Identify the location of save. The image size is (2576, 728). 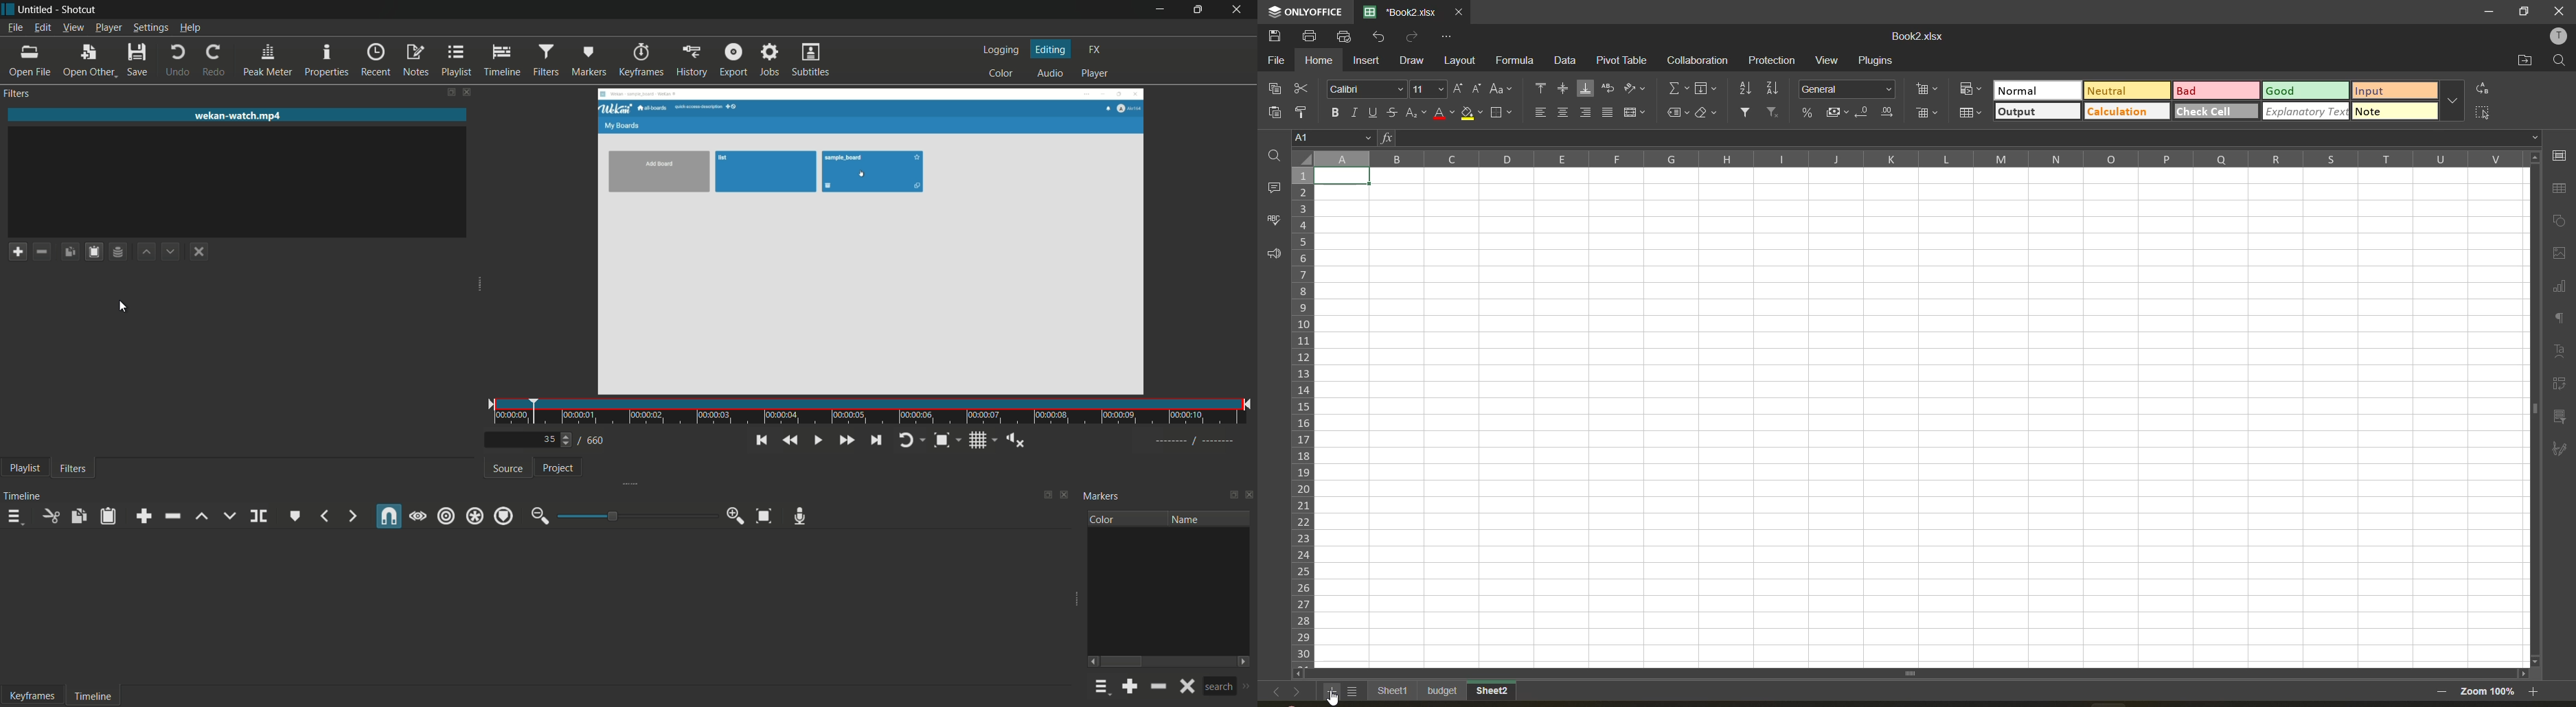
(1275, 36).